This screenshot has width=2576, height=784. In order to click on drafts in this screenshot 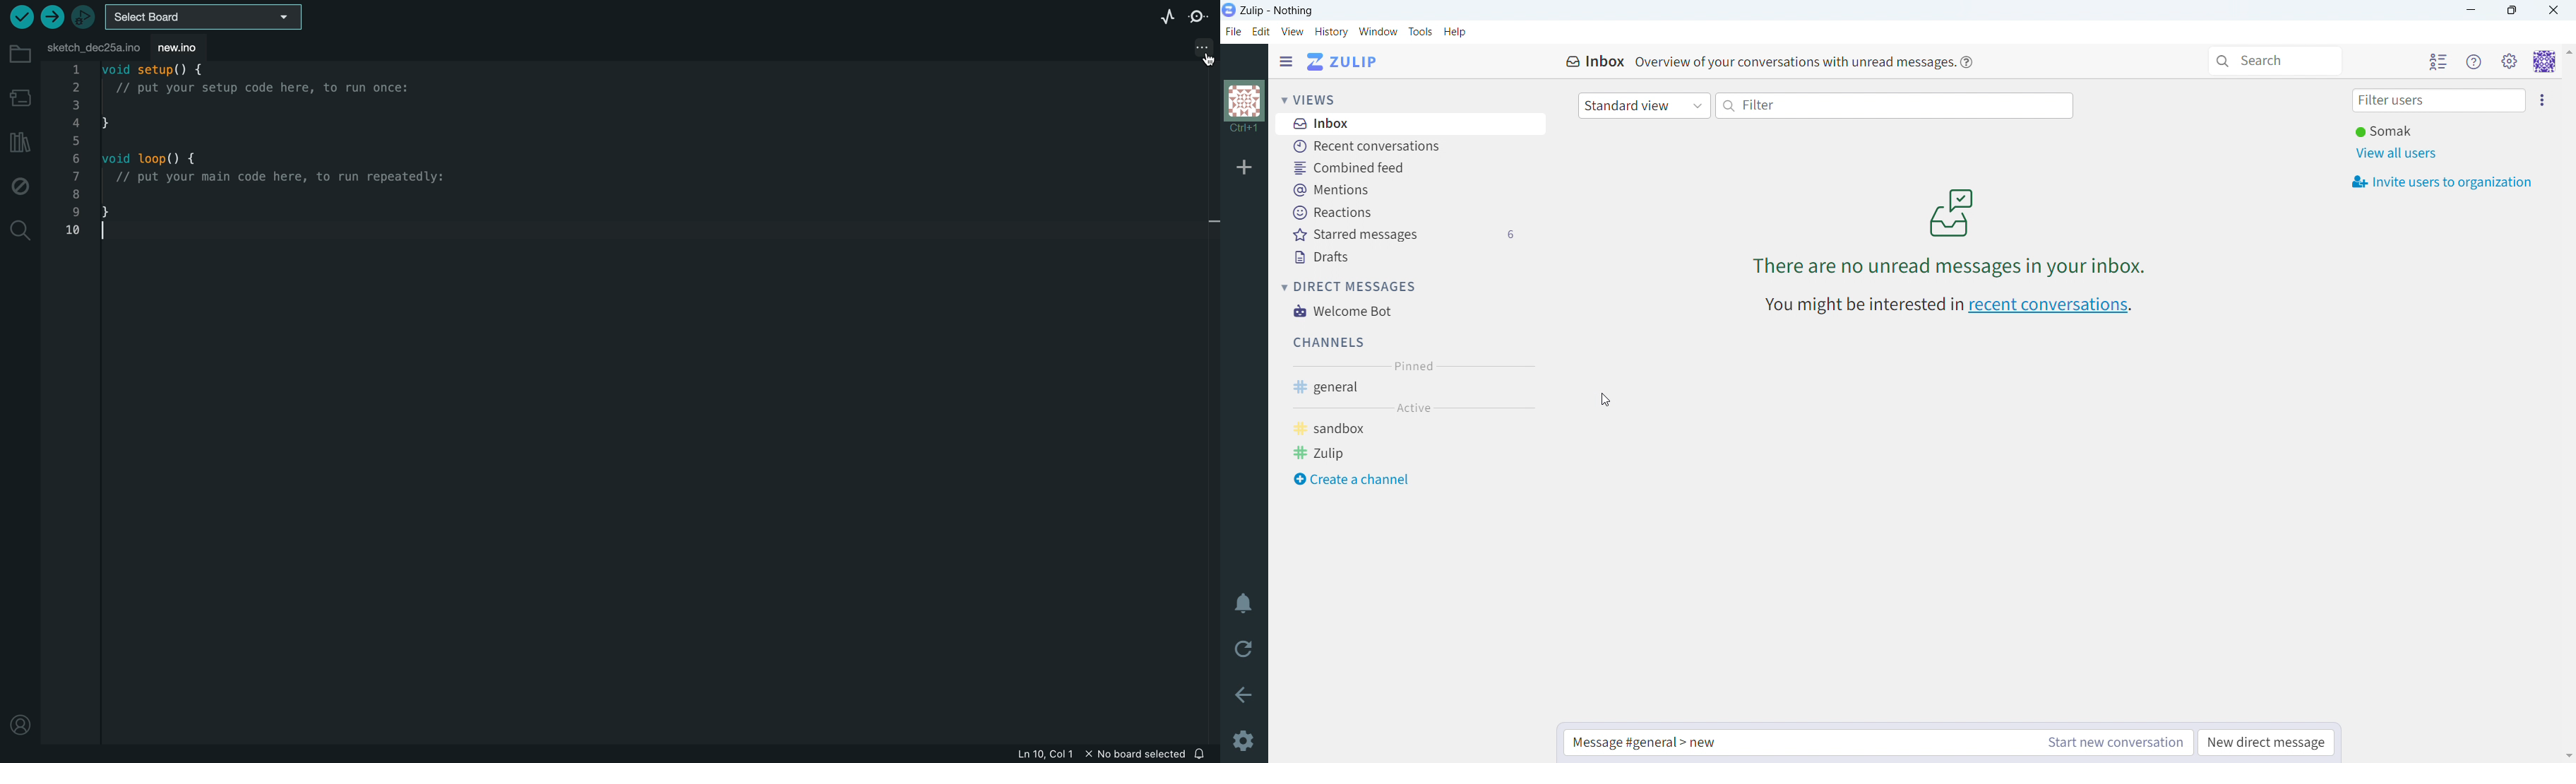, I will do `click(1403, 258)`.